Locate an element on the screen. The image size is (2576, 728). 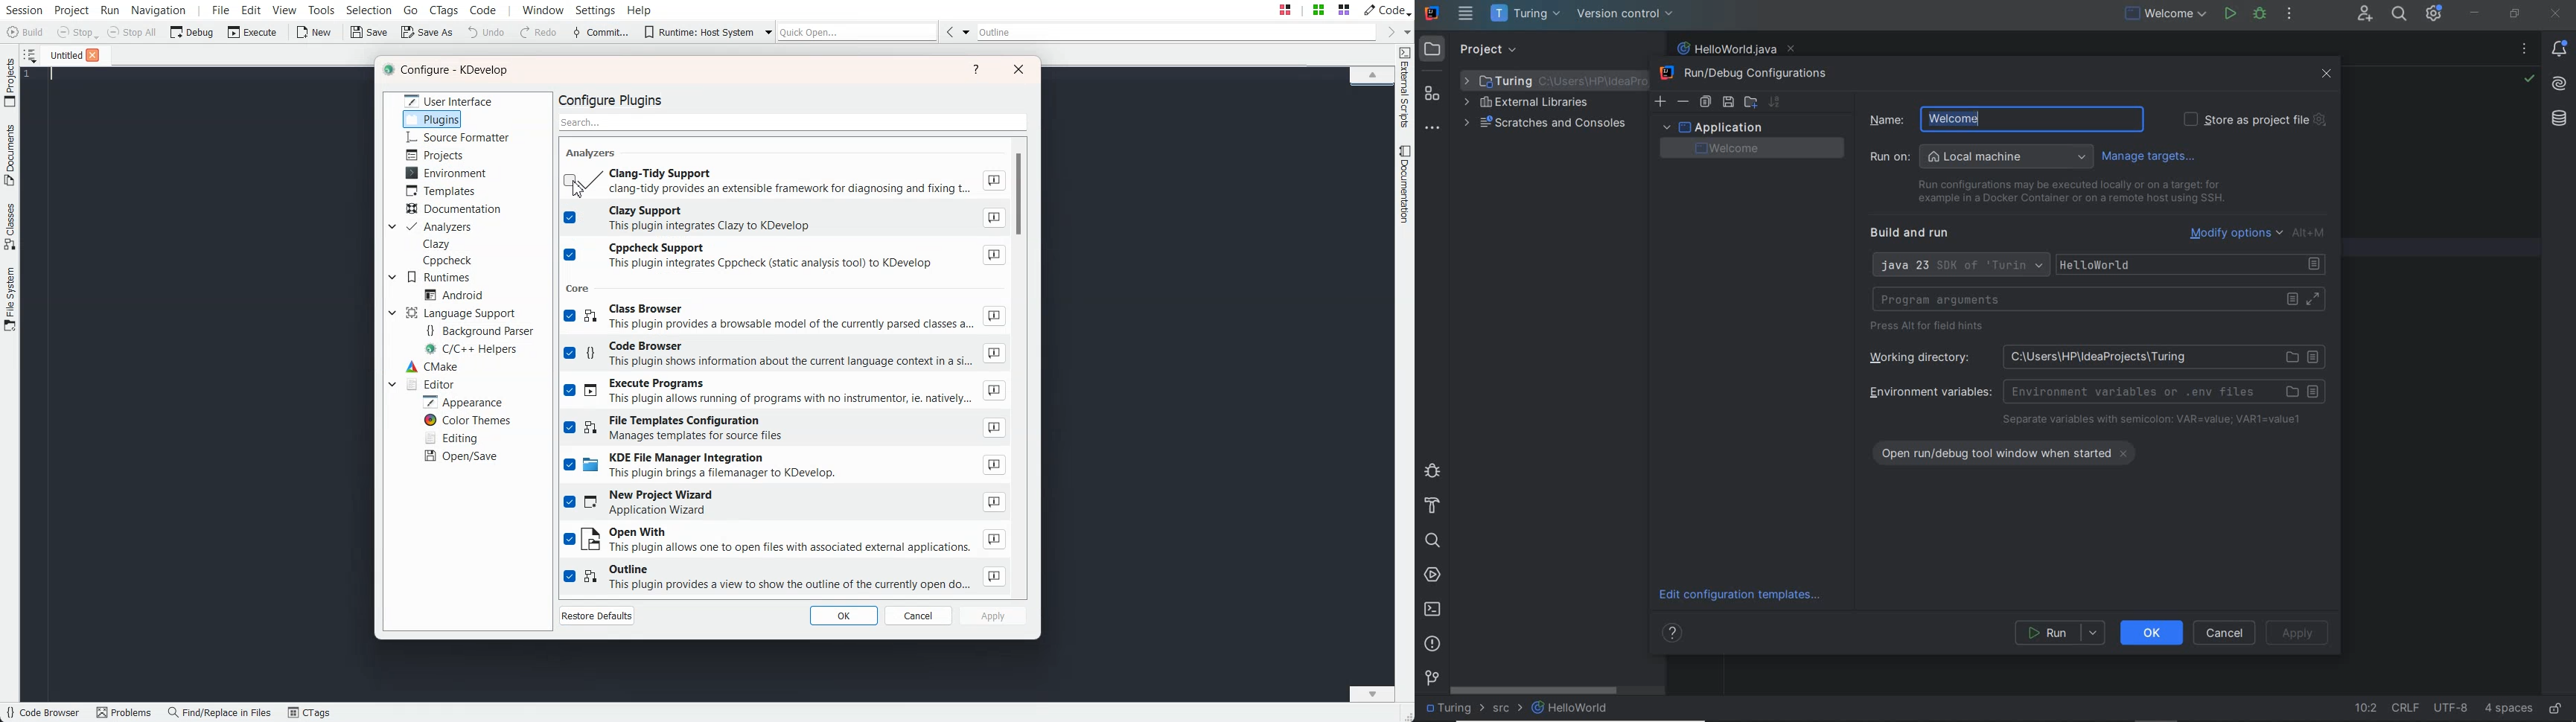
project file is located at coordinates (1453, 707).